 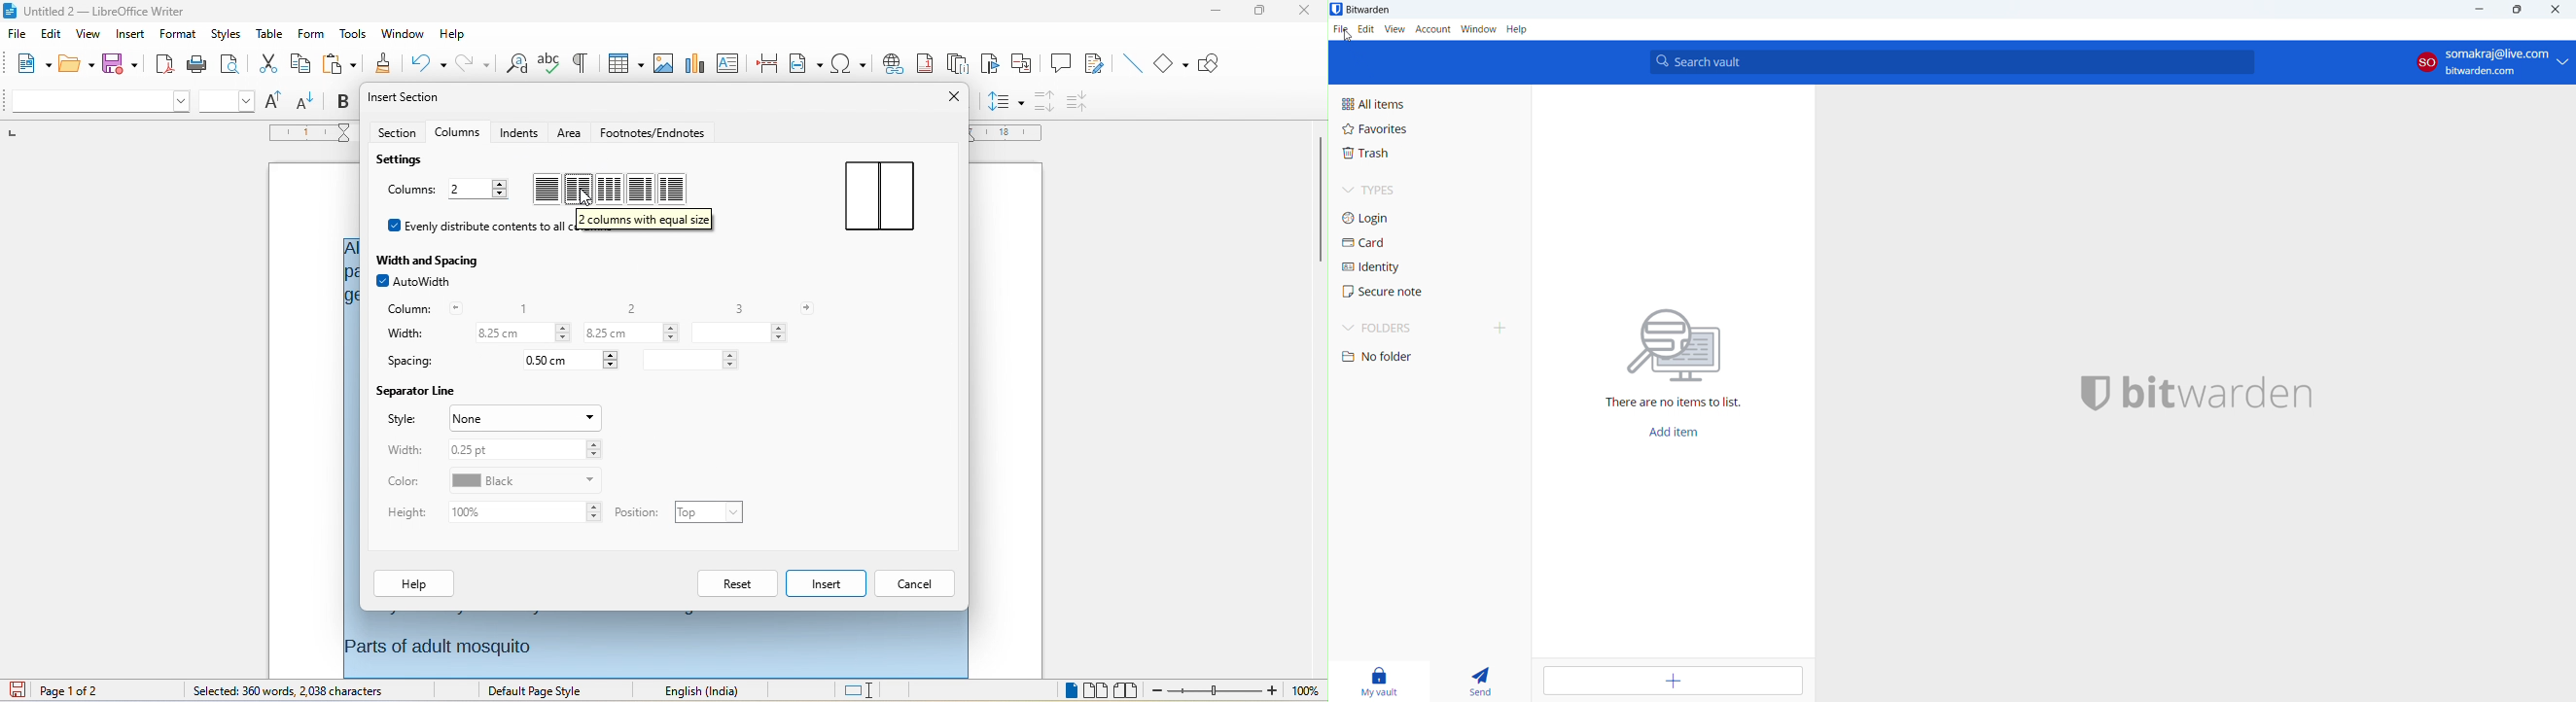 I want to click on decrease paragraph spacing, so click(x=1079, y=100).